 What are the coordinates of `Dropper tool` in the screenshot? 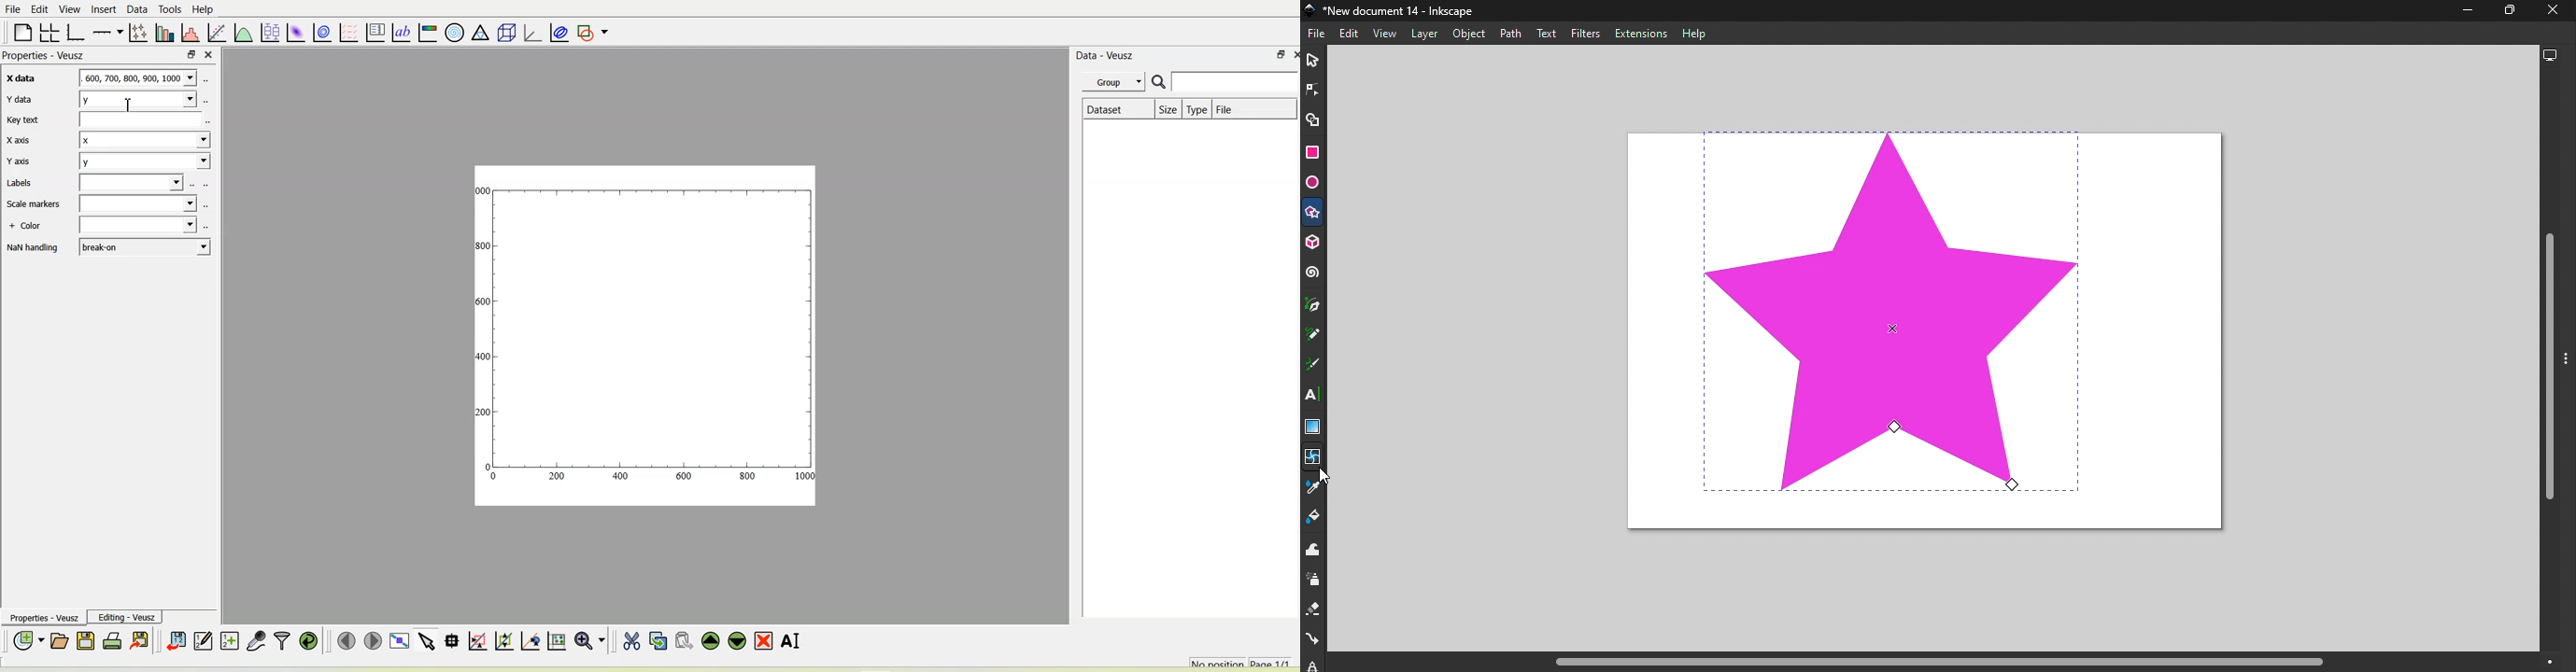 It's located at (1313, 490).